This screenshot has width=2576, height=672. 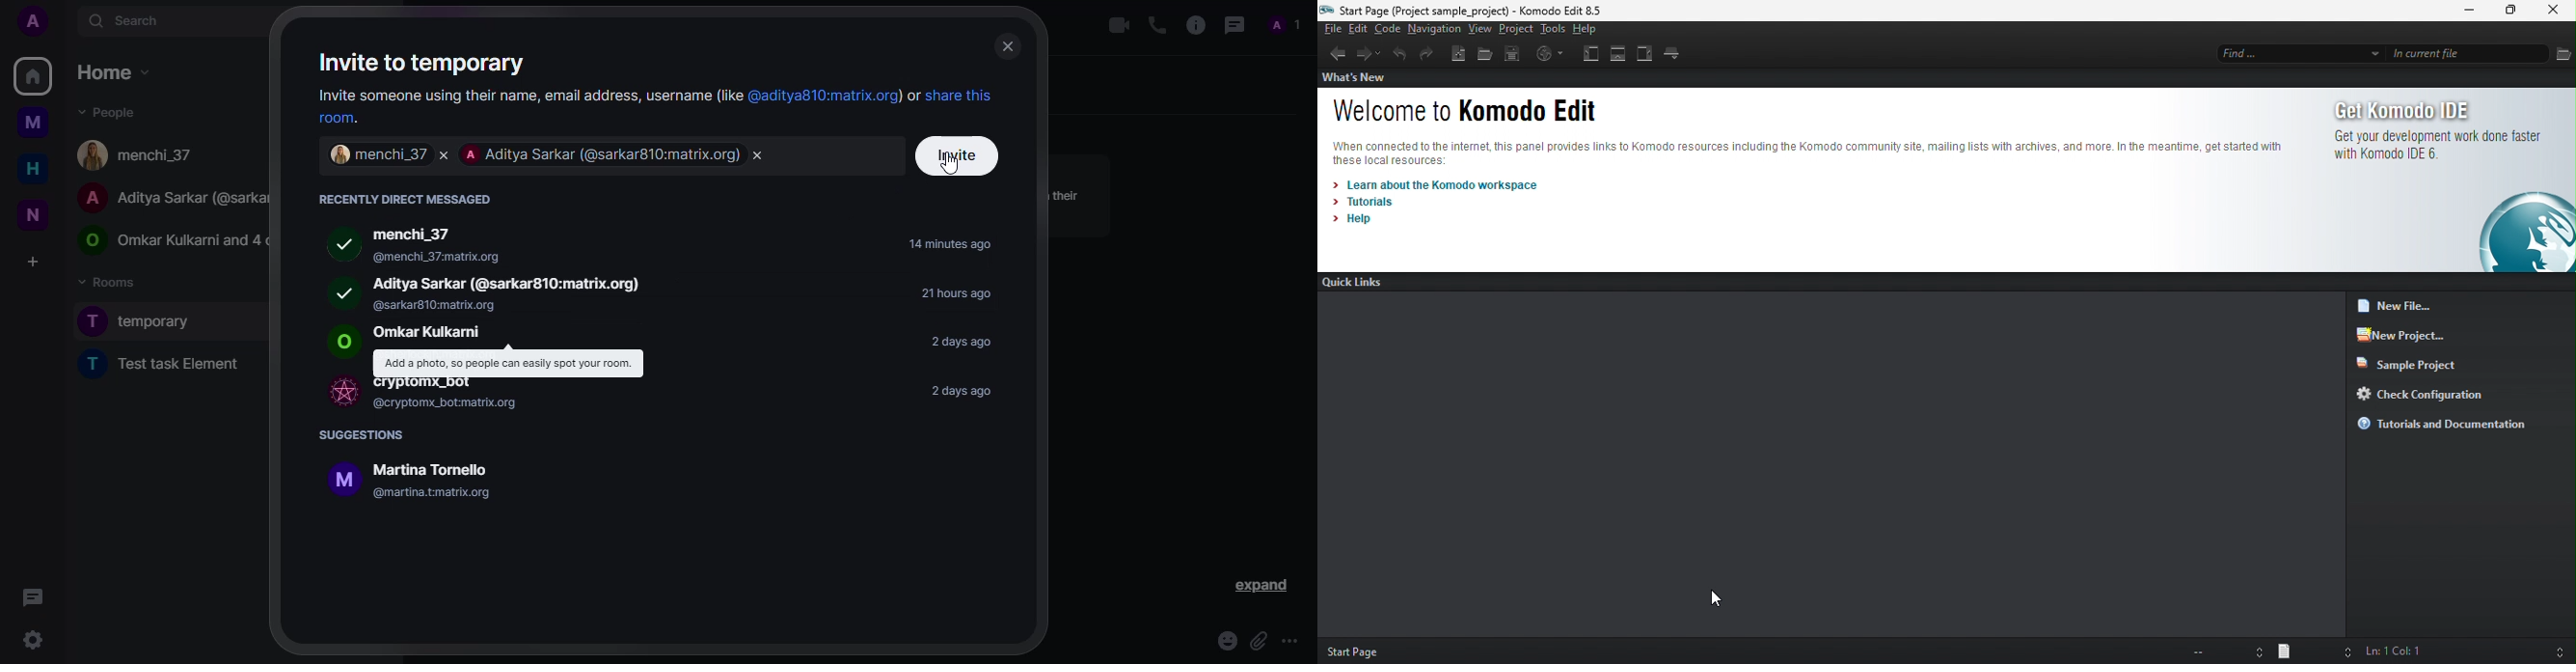 I want to click on @menchi_37:matrix.org, so click(x=505, y=254).